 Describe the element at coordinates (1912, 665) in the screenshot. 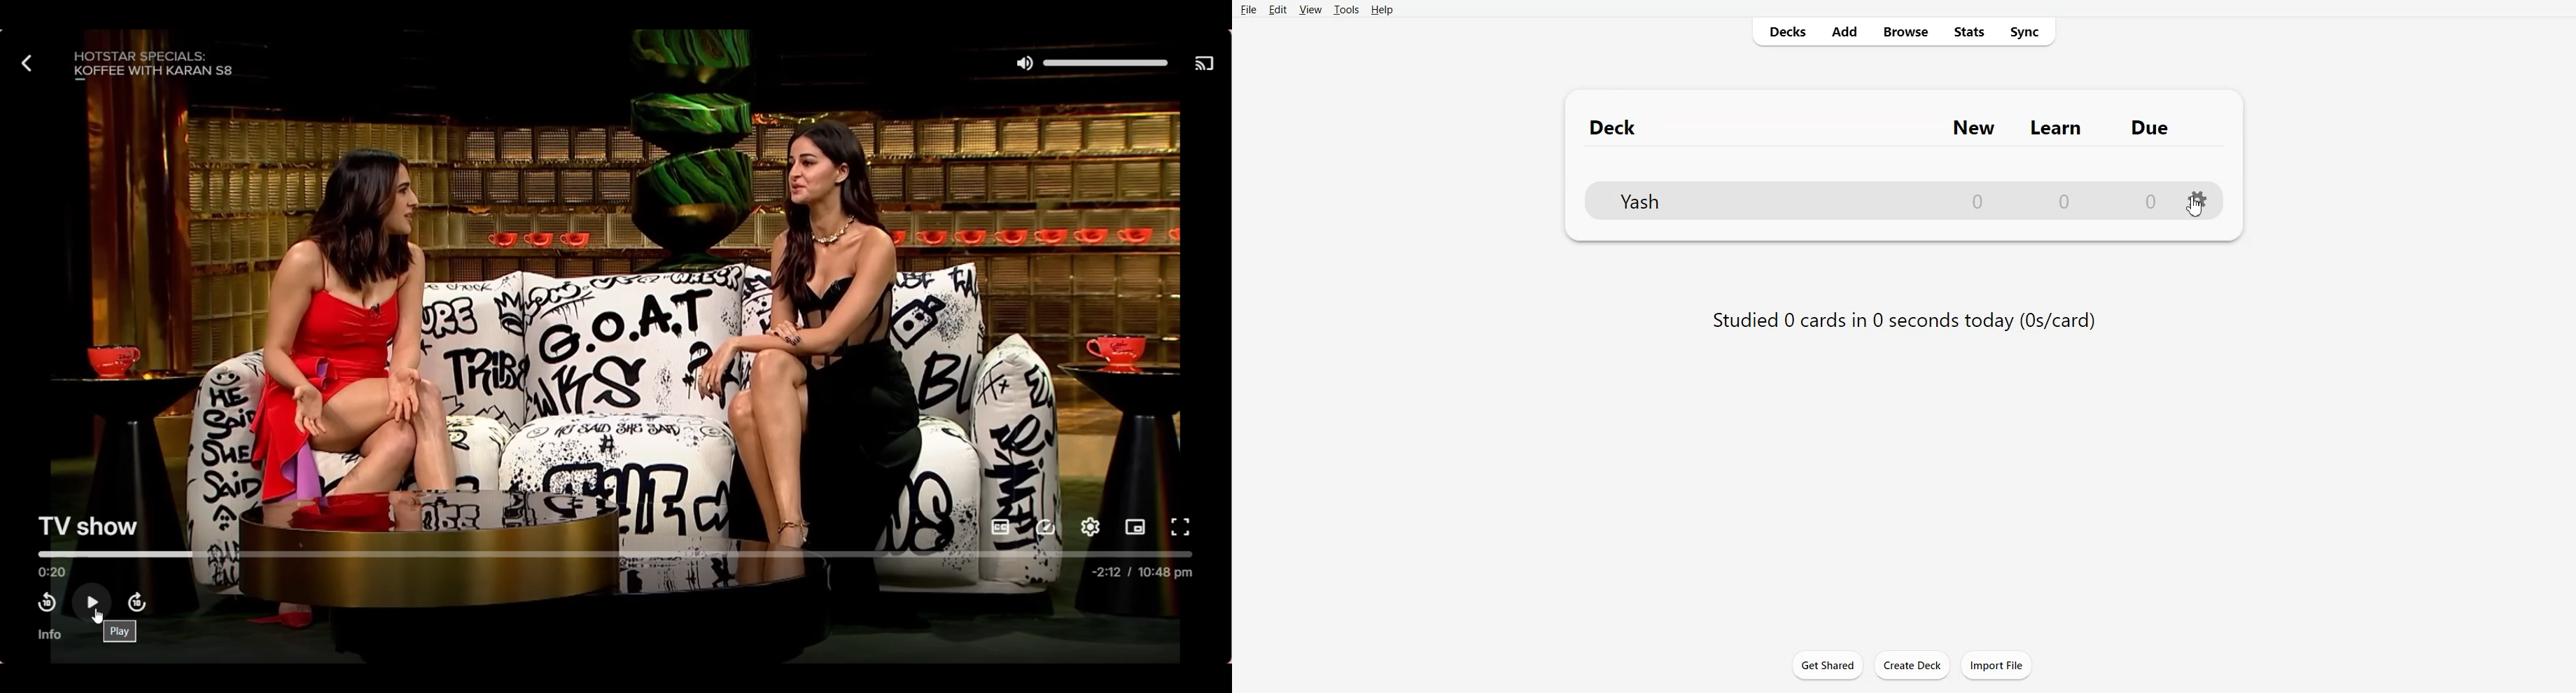

I see `Create Deck` at that location.